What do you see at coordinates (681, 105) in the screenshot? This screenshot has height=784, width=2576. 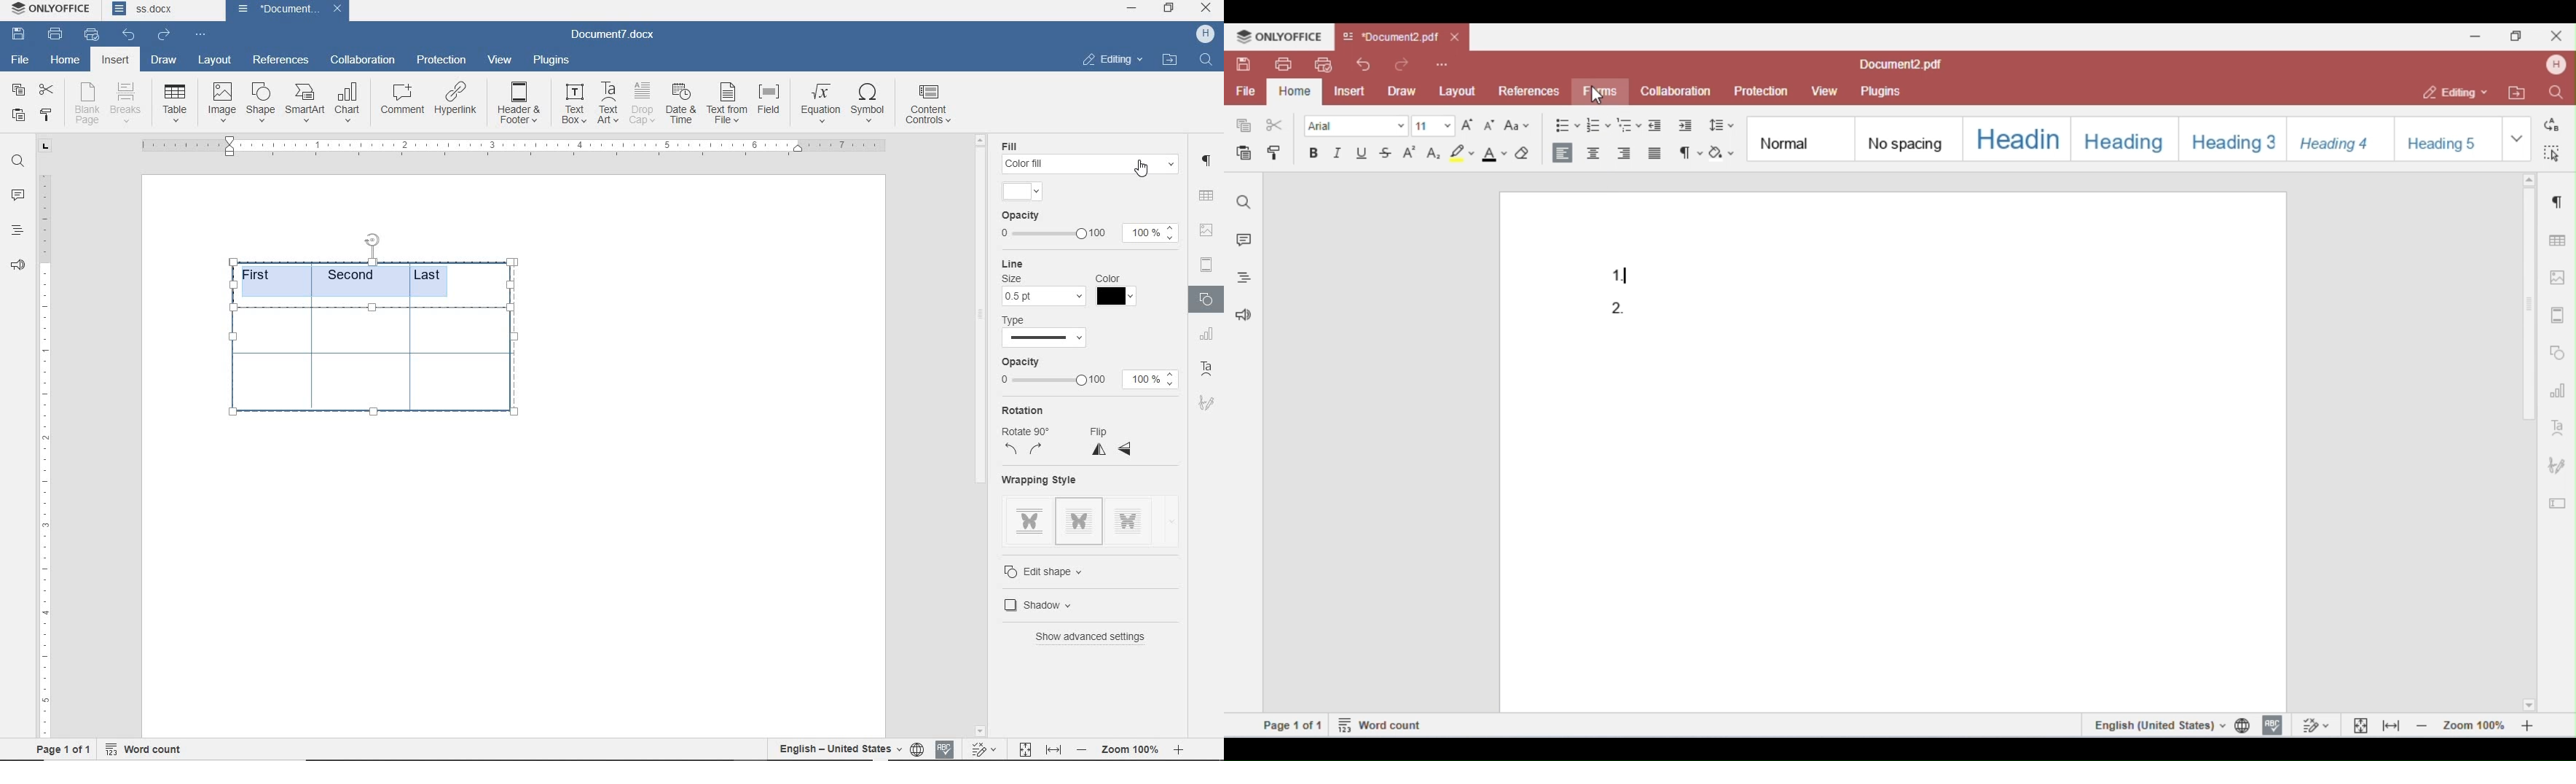 I see `date & time` at bounding box center [681, 105].